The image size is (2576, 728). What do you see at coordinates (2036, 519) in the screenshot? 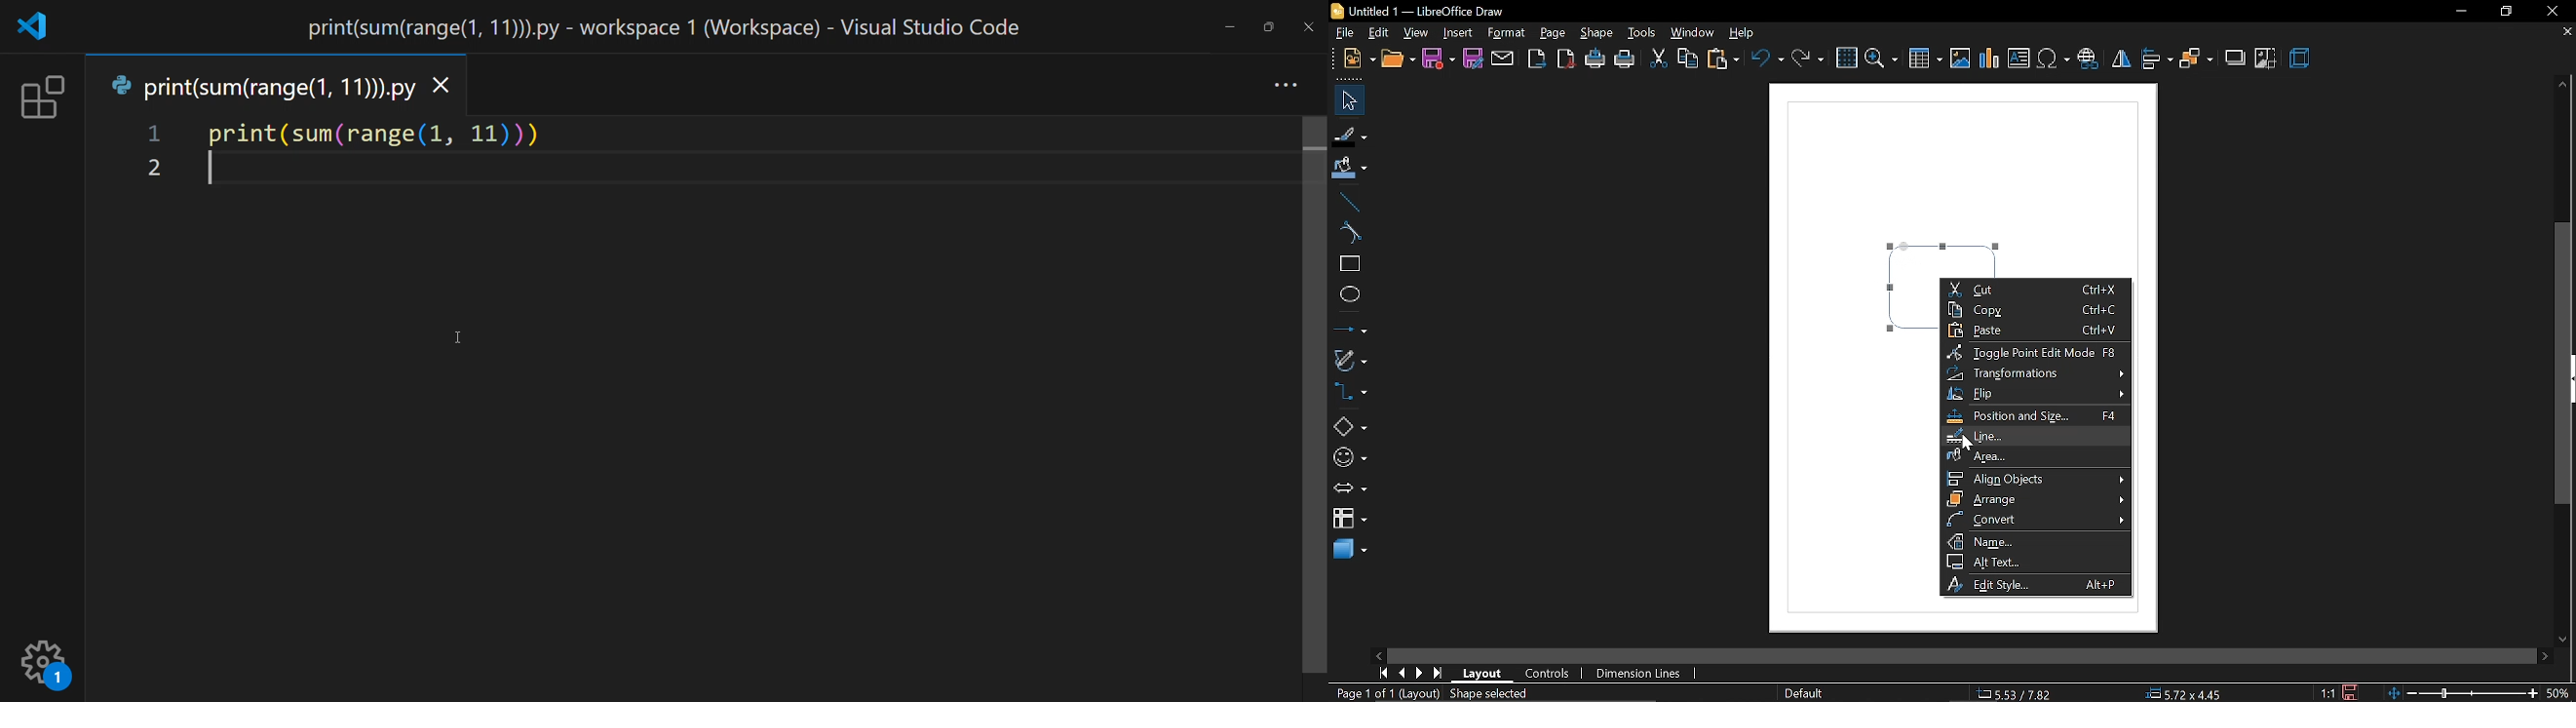
I see `convert` at bounding box center [2036, 519].